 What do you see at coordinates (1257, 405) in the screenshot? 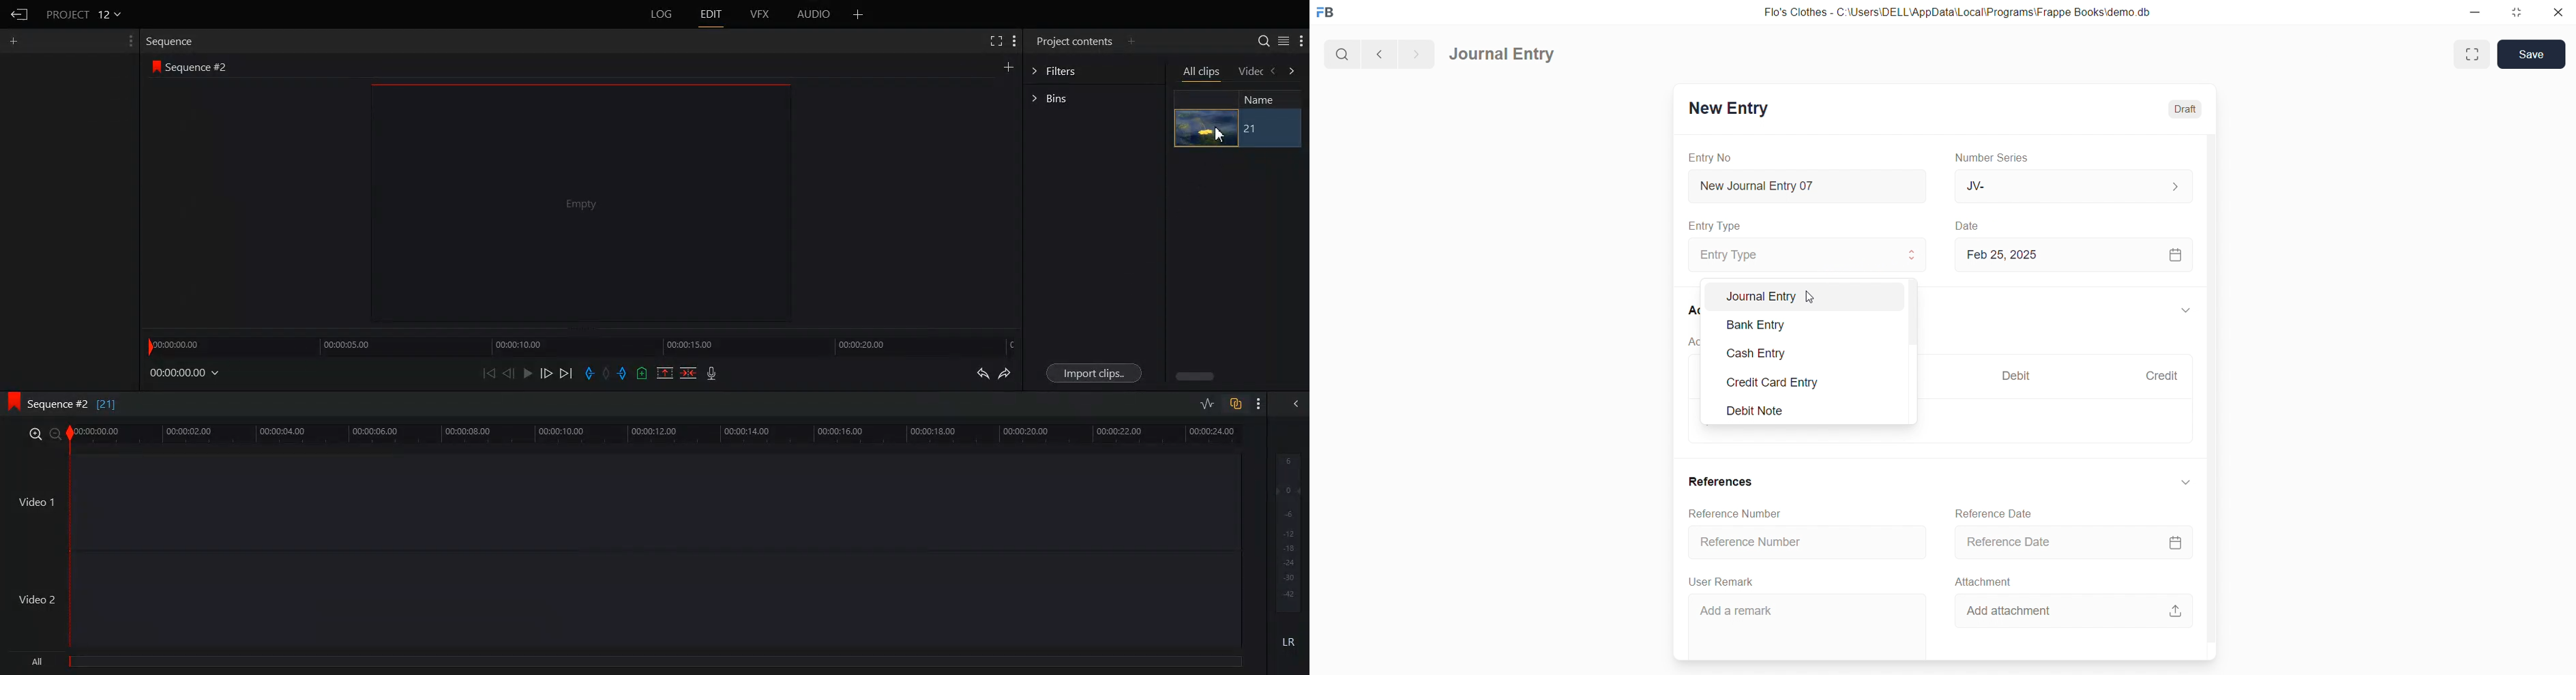
I see `Show Setting Menu` at bounding box center [1257, 405].